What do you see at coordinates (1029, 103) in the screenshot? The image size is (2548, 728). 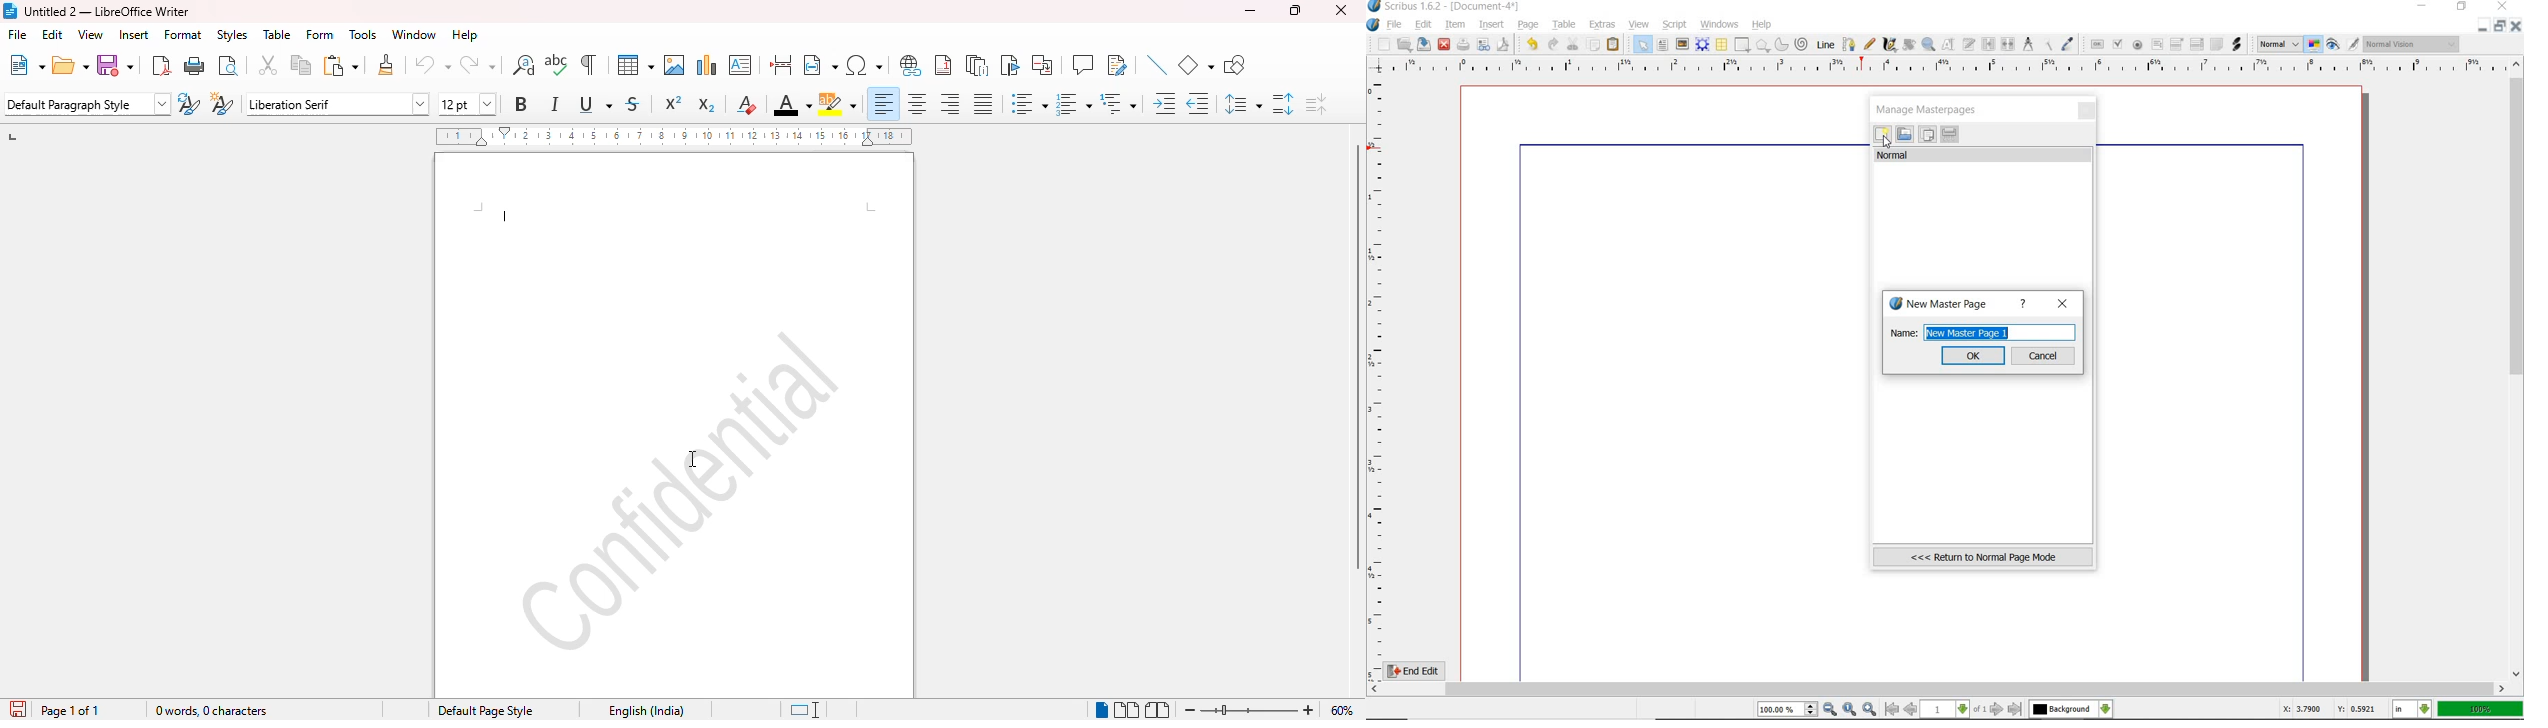 I see `toggle unordered list` at bounding box center [1029, 103].